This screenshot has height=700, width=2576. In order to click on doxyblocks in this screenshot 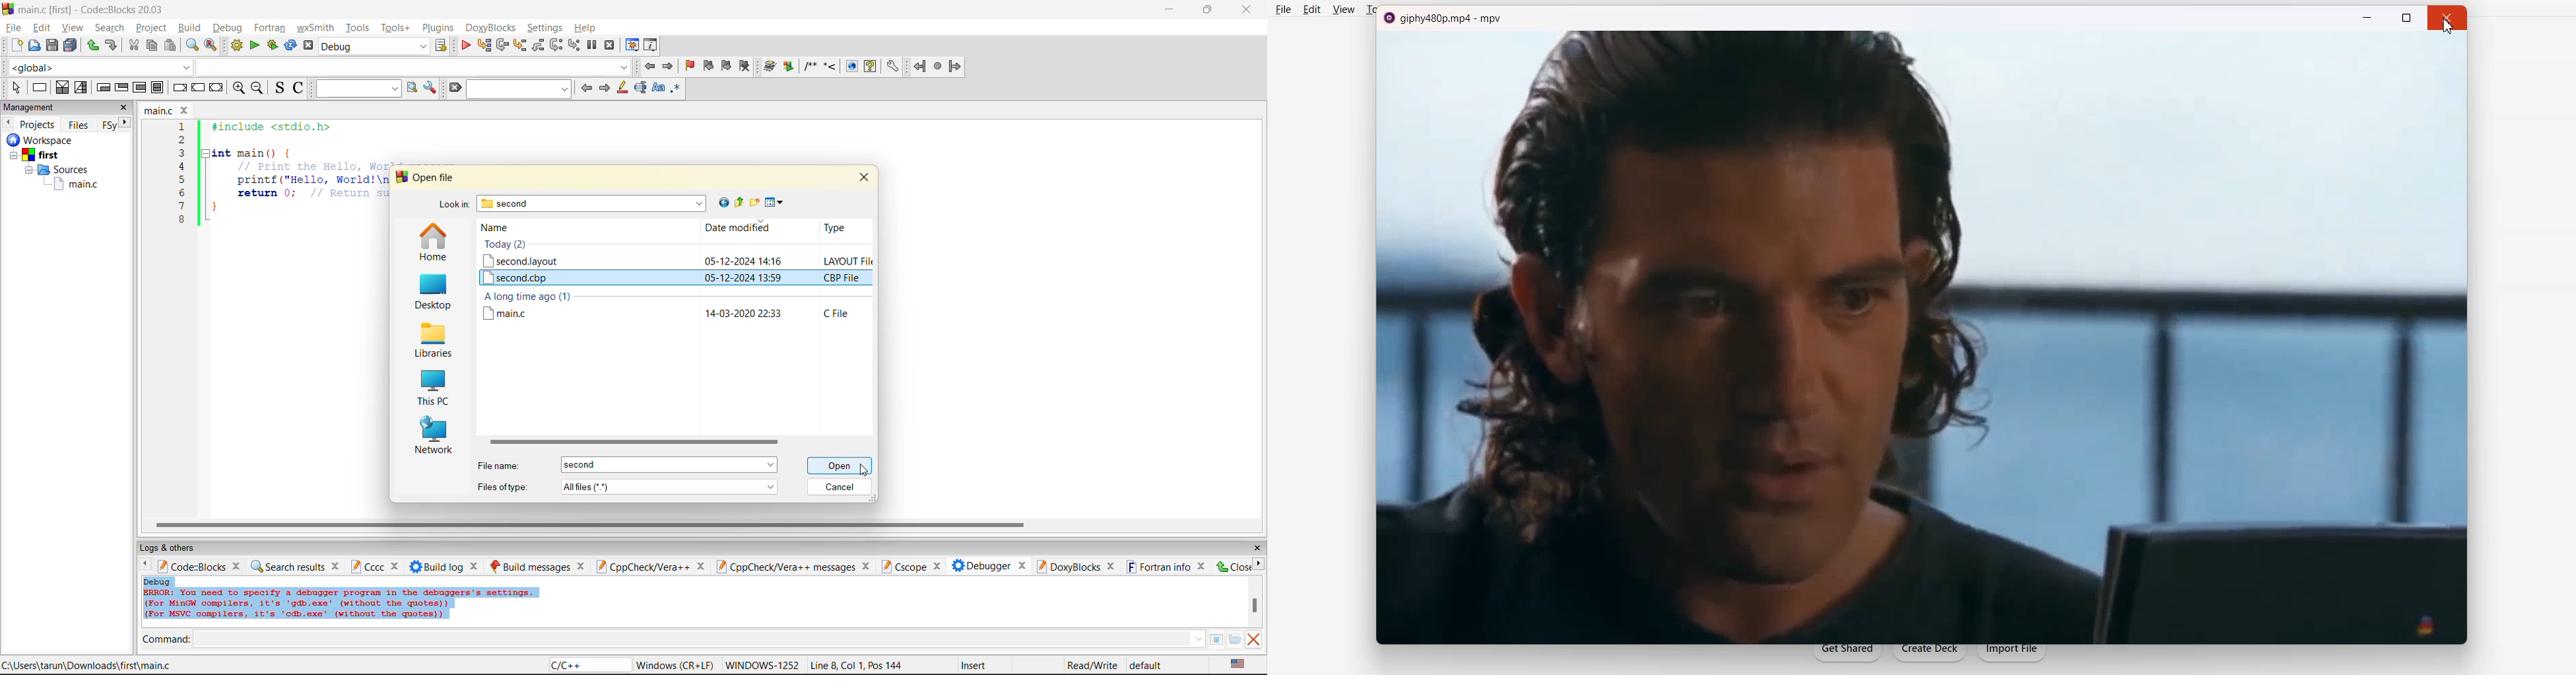, I will do `click(1068, 566)`.